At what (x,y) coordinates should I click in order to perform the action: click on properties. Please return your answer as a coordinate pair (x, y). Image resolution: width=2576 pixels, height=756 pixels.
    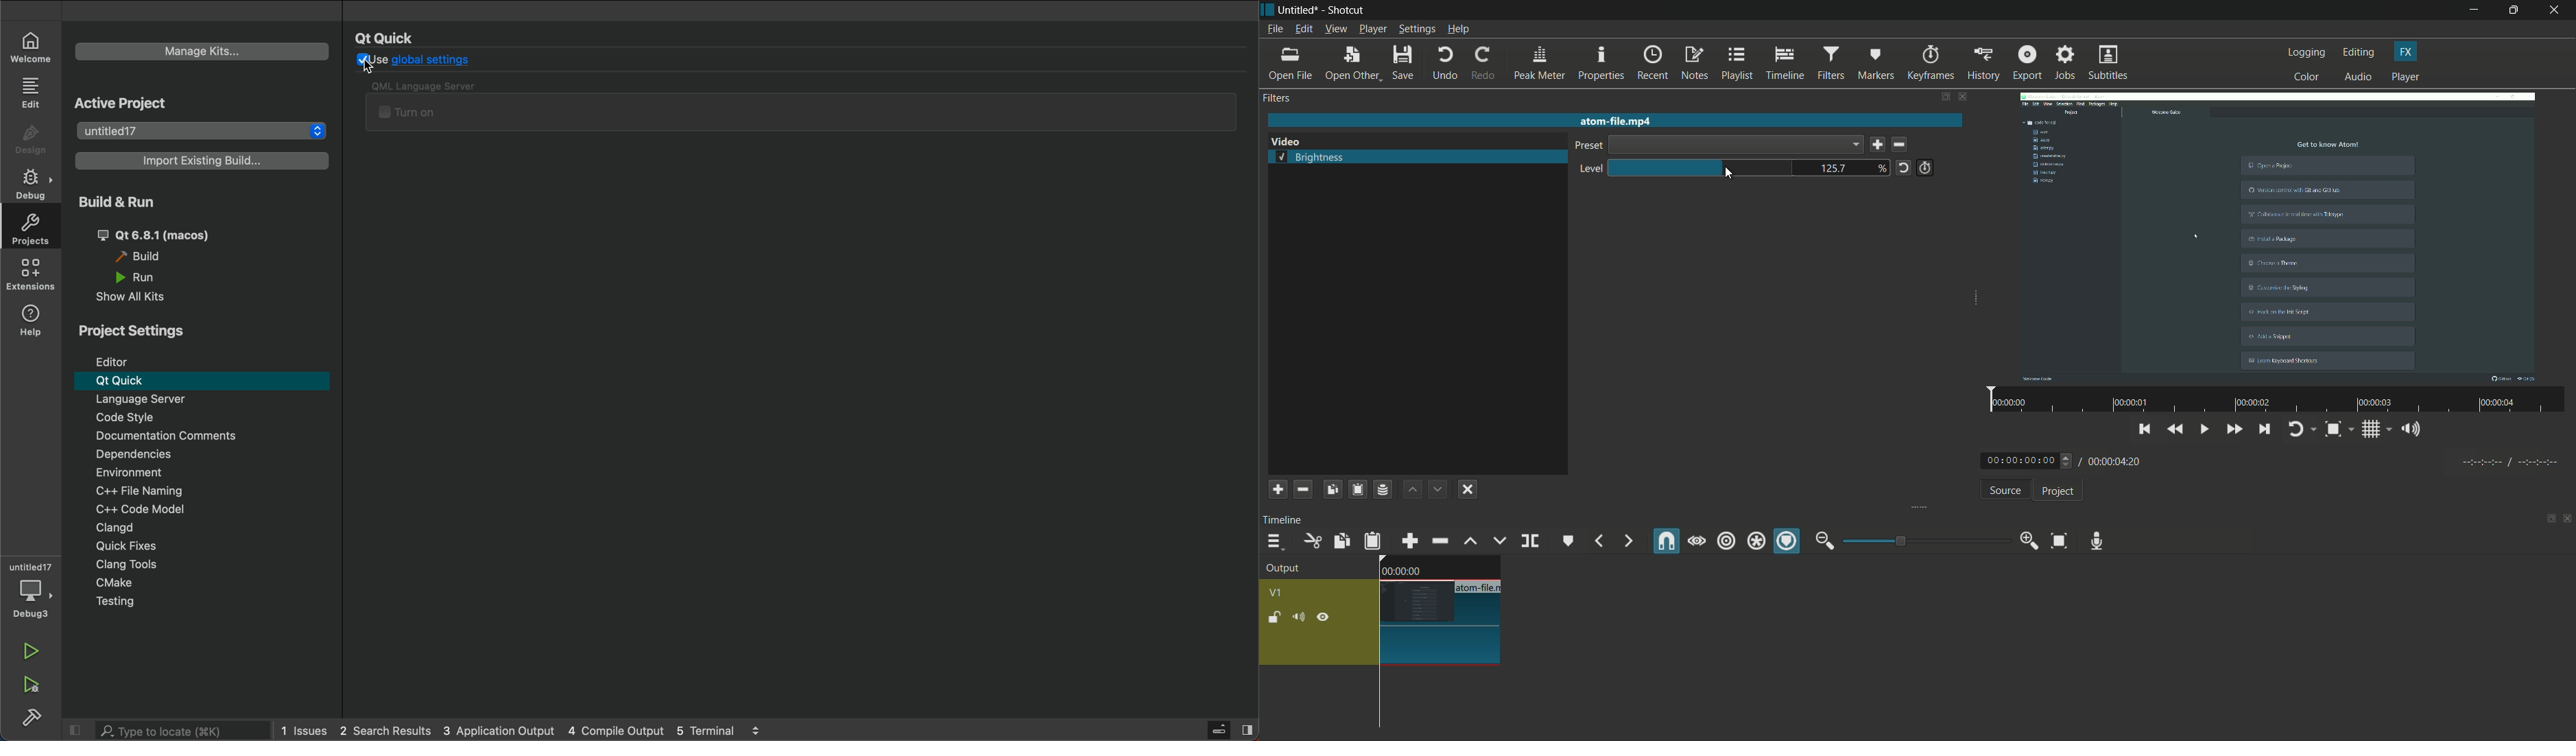
    Looking at the image, I should click on (1601, 64).